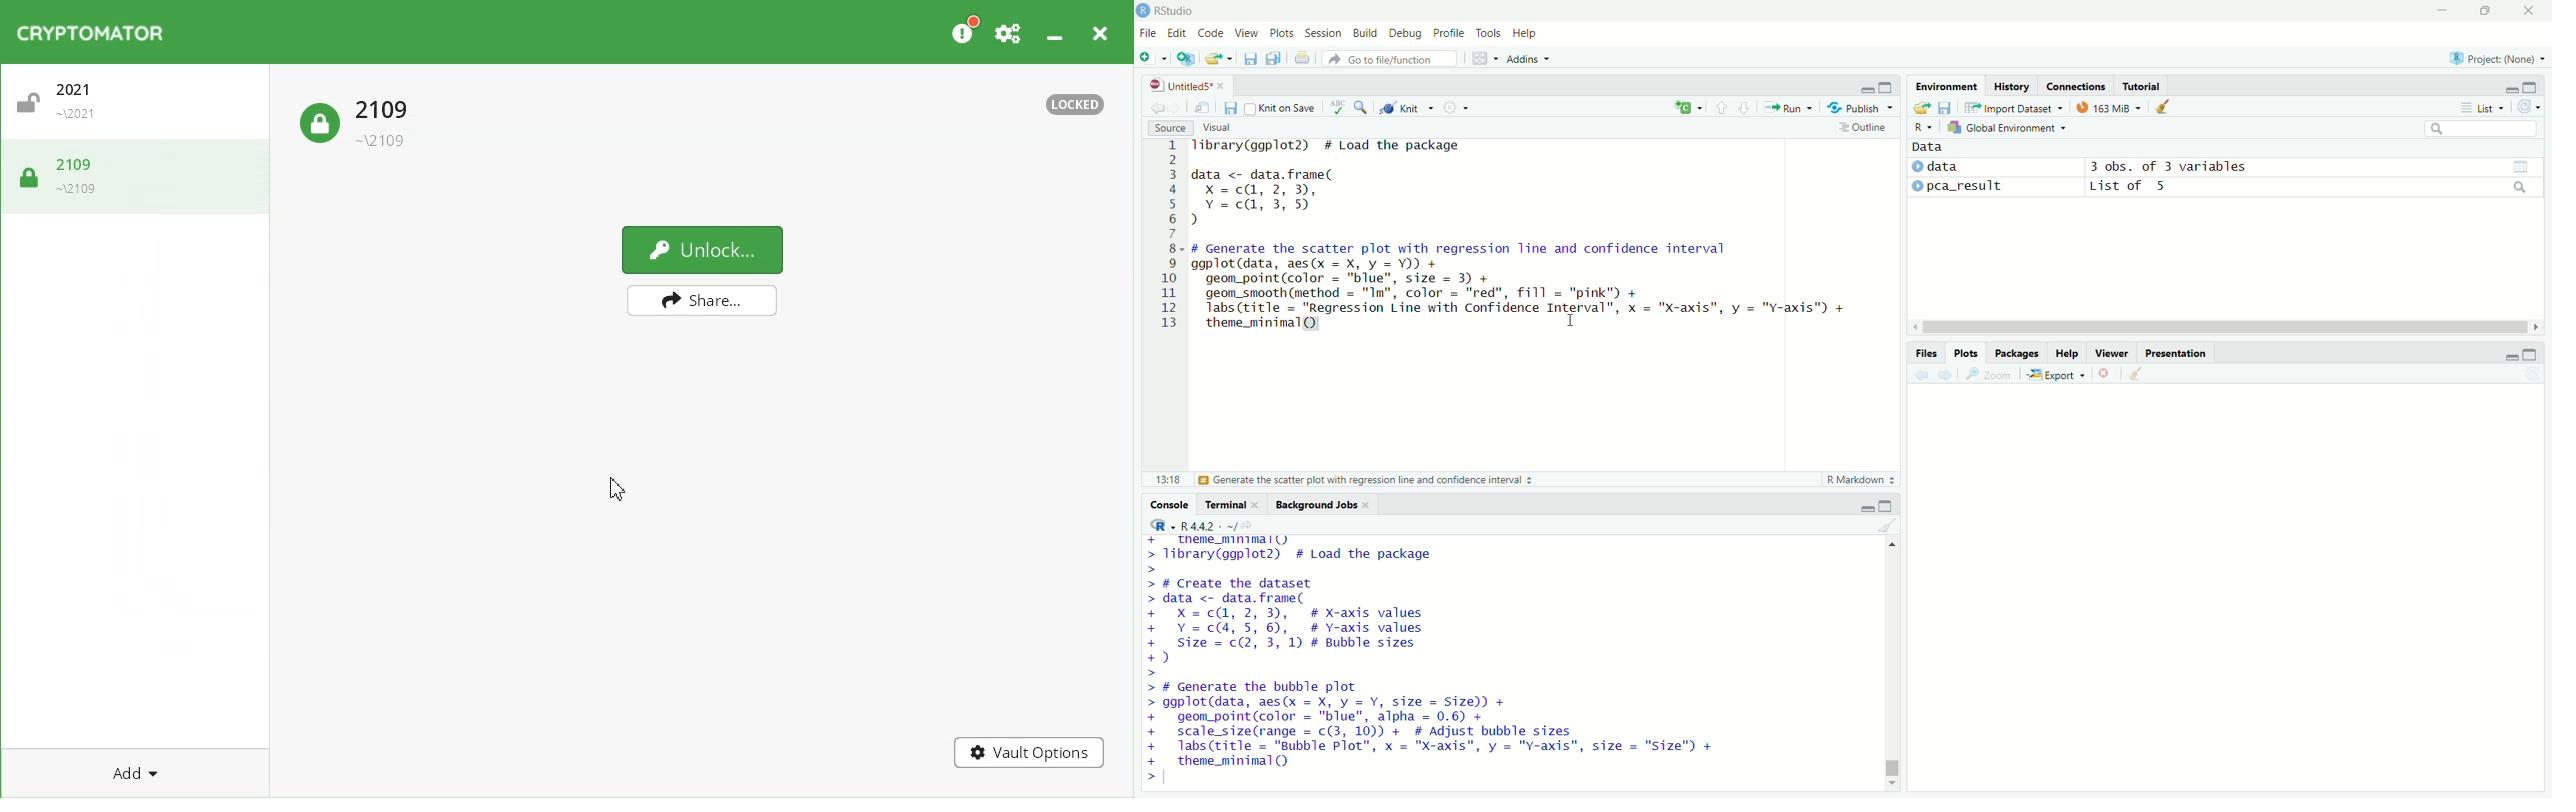 The image size is (2576, 812). Describe the element at coordinates (1314, 505) in the screenshot. I see `Background Jobs` at that location.